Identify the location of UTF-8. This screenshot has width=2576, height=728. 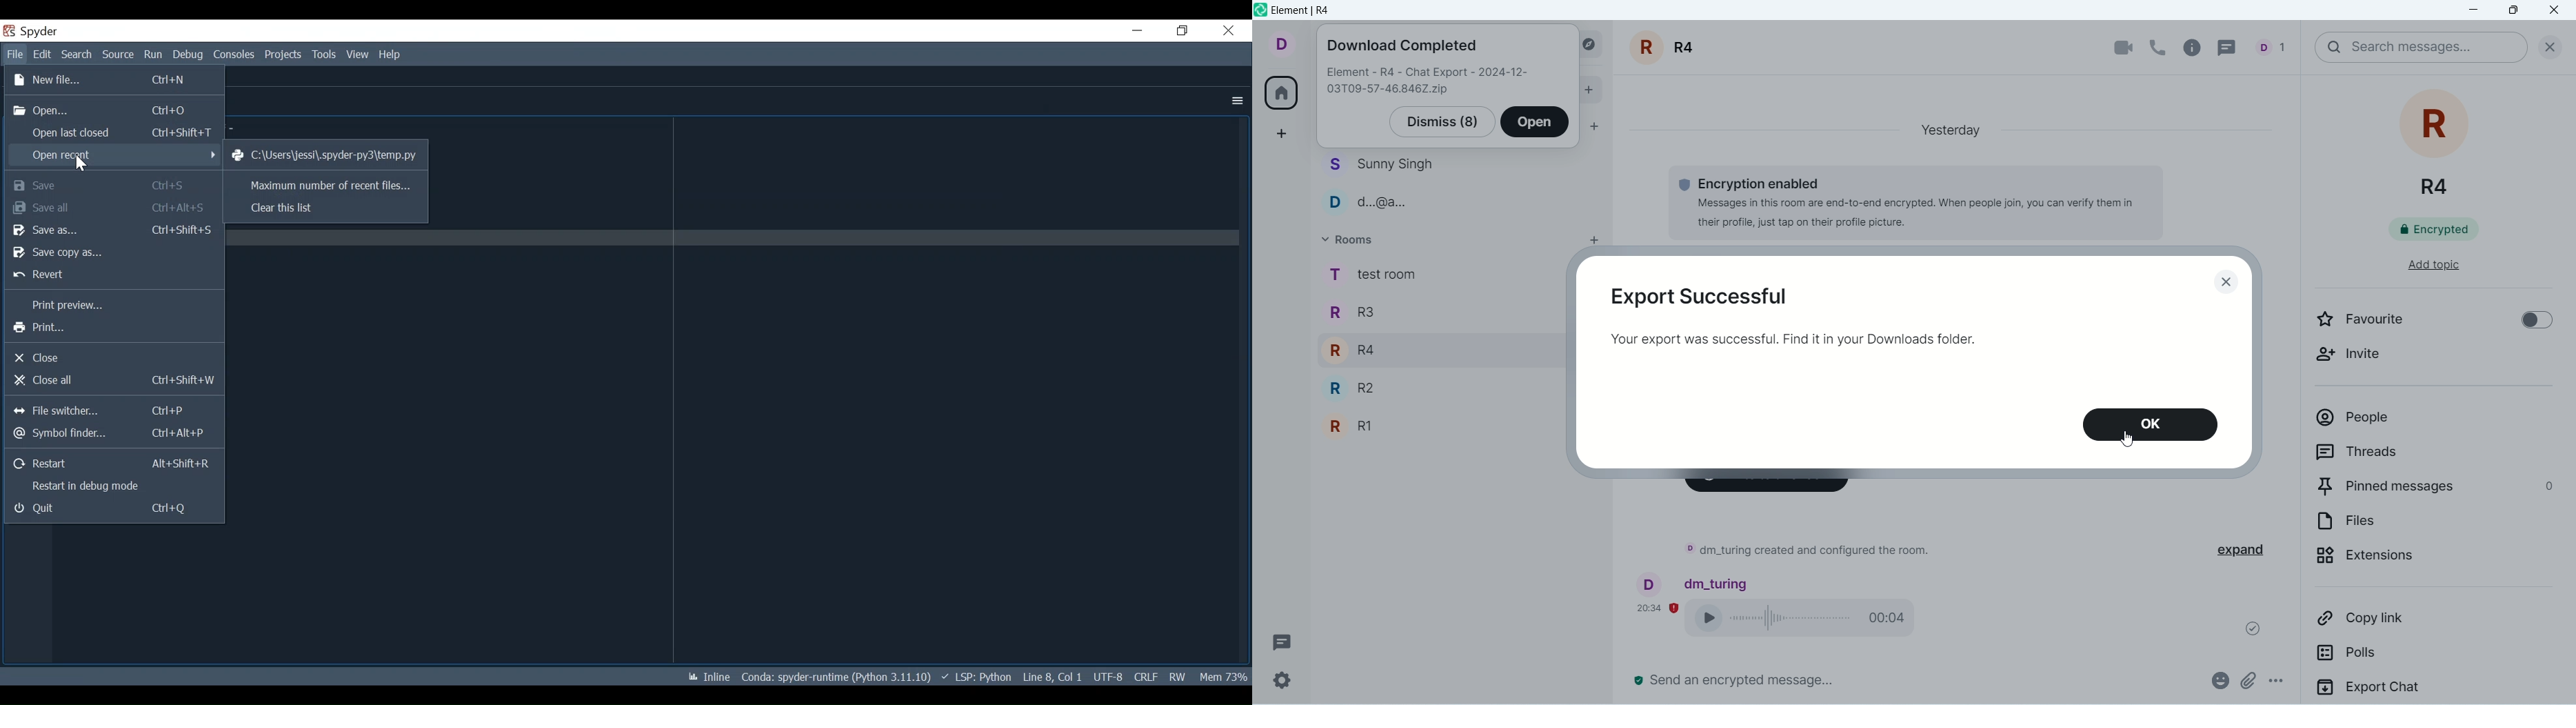
(1107, 675).